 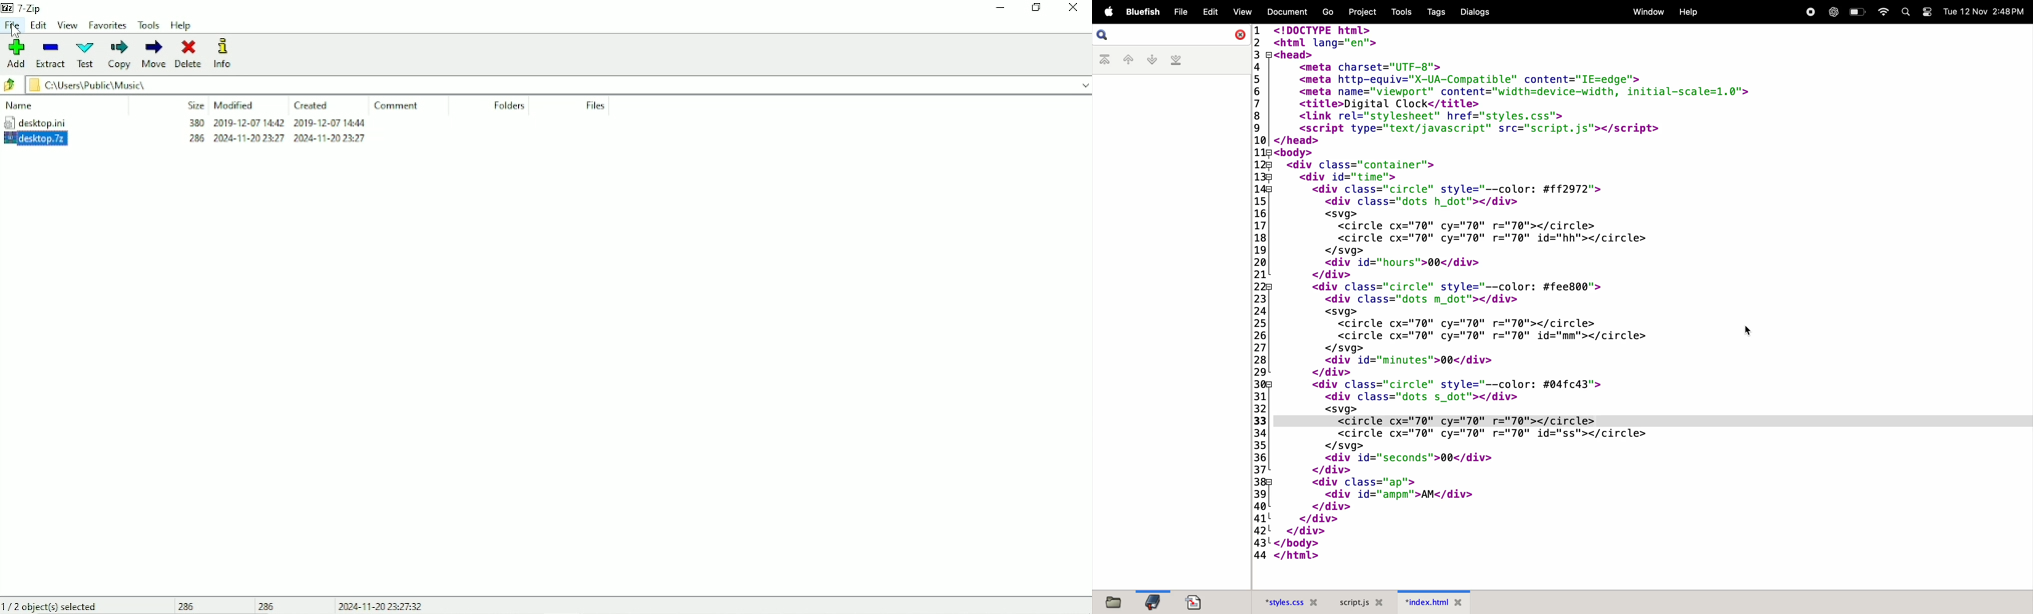 I want to click on 286, so click(x=268, y=606).